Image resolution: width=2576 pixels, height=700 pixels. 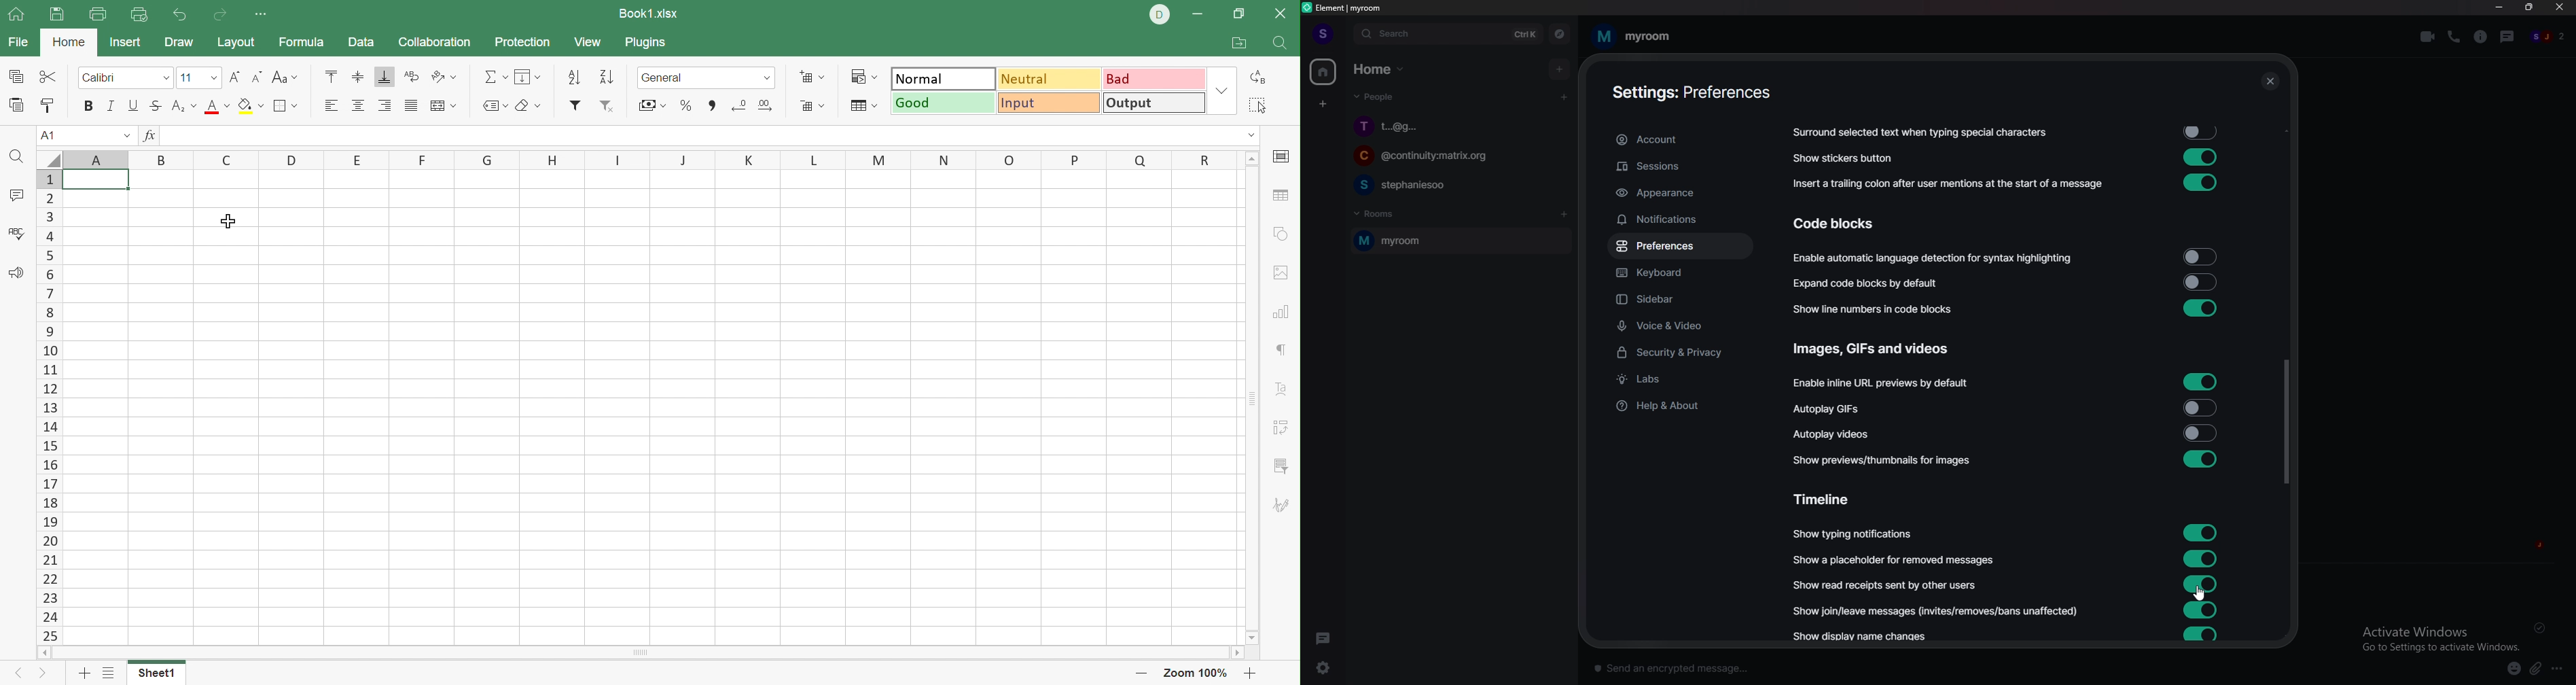 What do you see at coordinates (2204, 132) in the screenshot?
I see `toggle` at bounding box center [2204, 132].